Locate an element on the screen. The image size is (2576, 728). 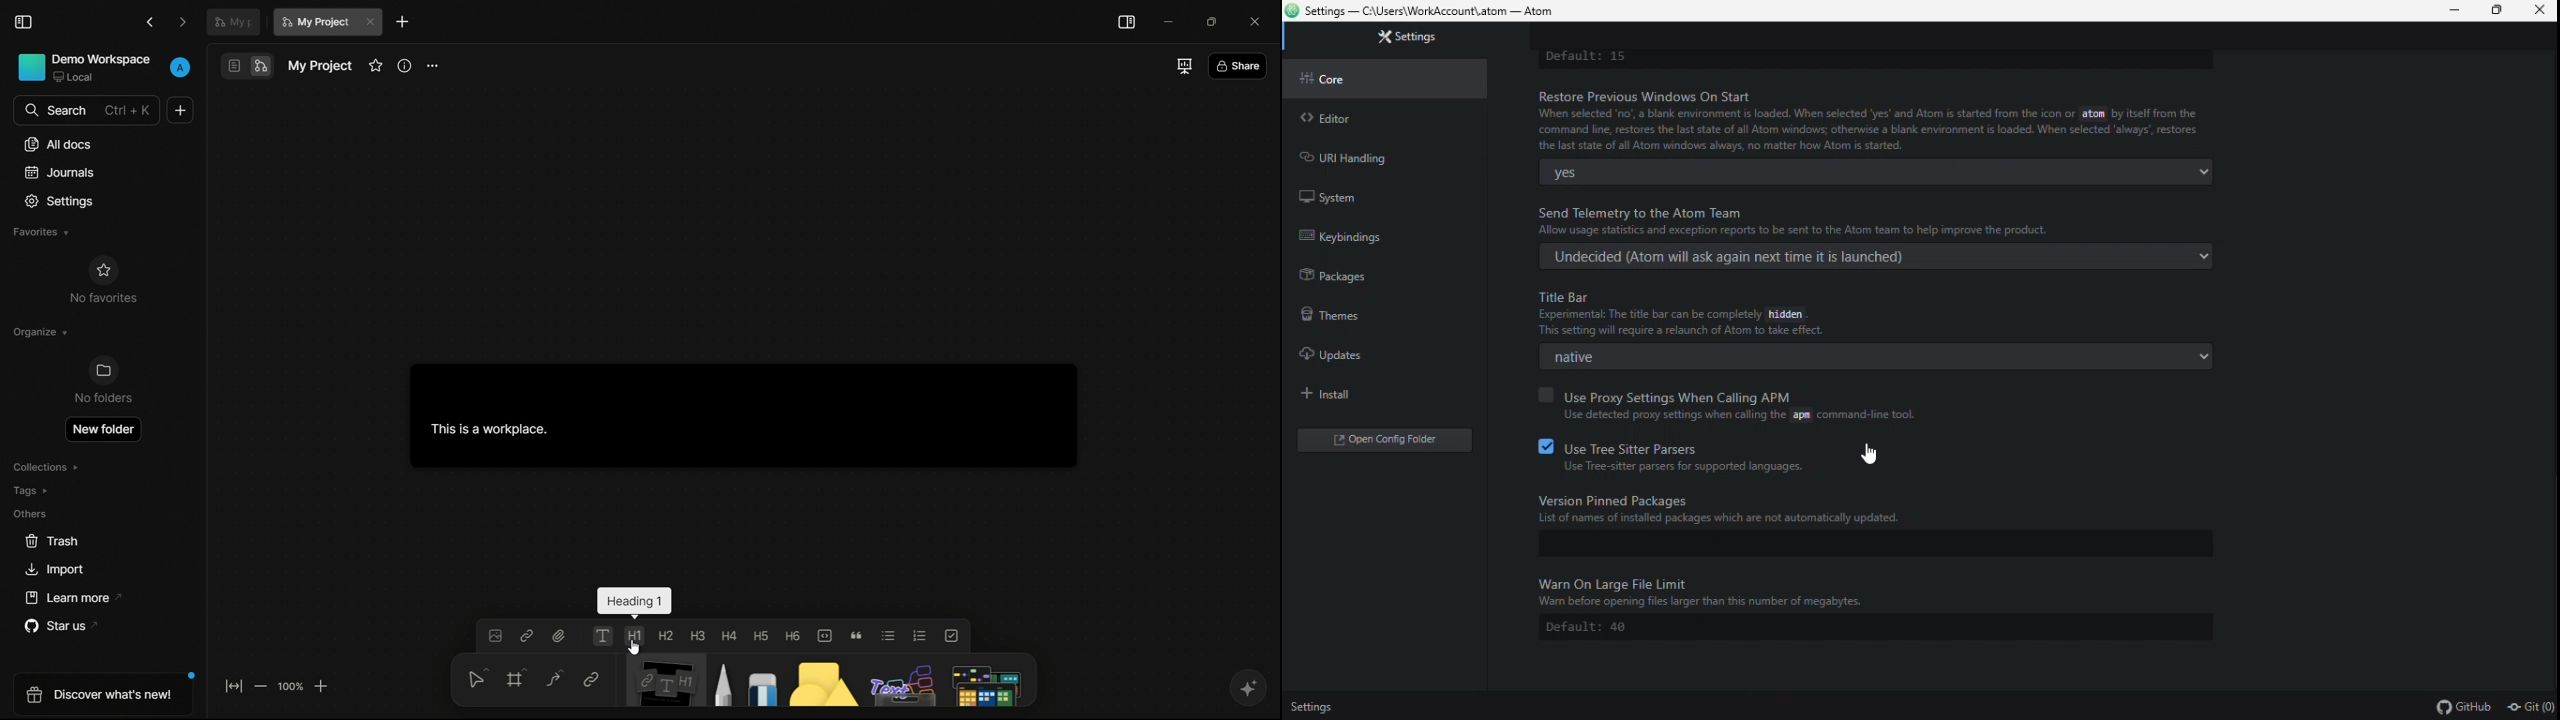
current document name is located at coordinates (315, 22).